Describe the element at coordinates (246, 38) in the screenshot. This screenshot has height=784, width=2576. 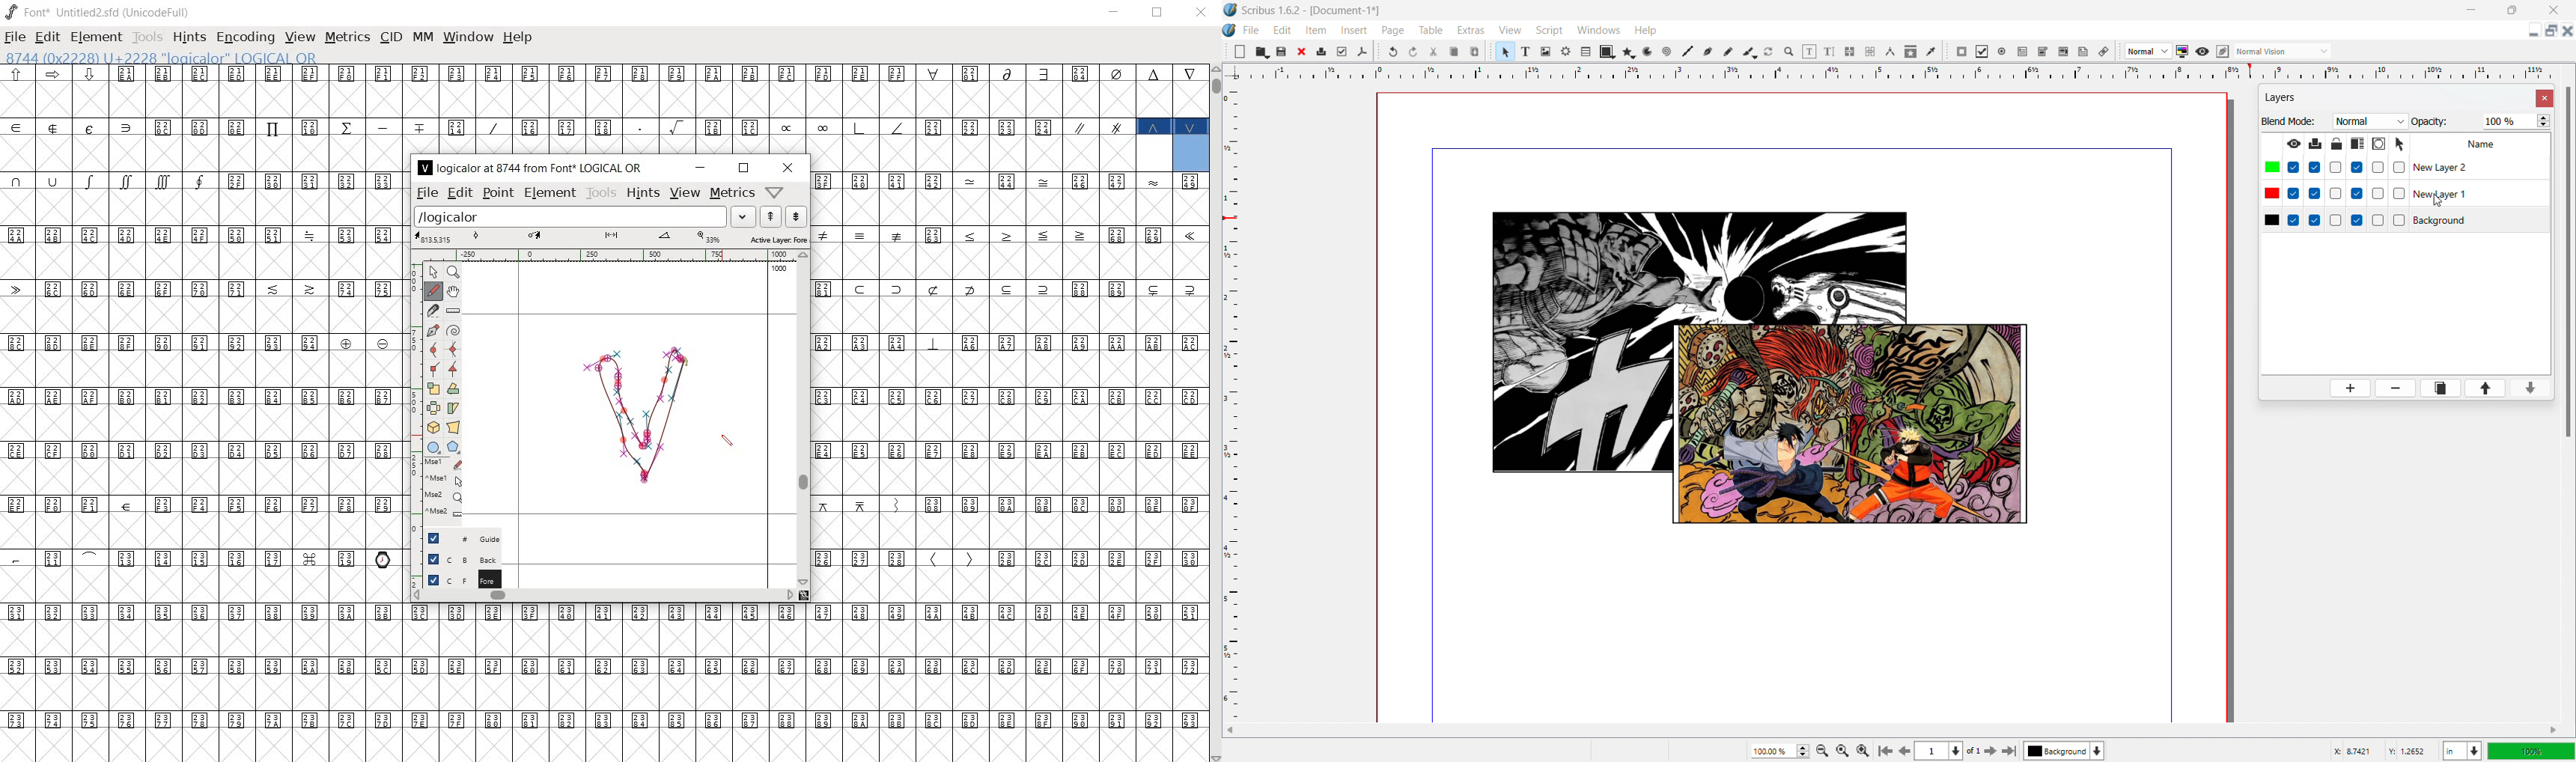
I see `encoding` at that location.